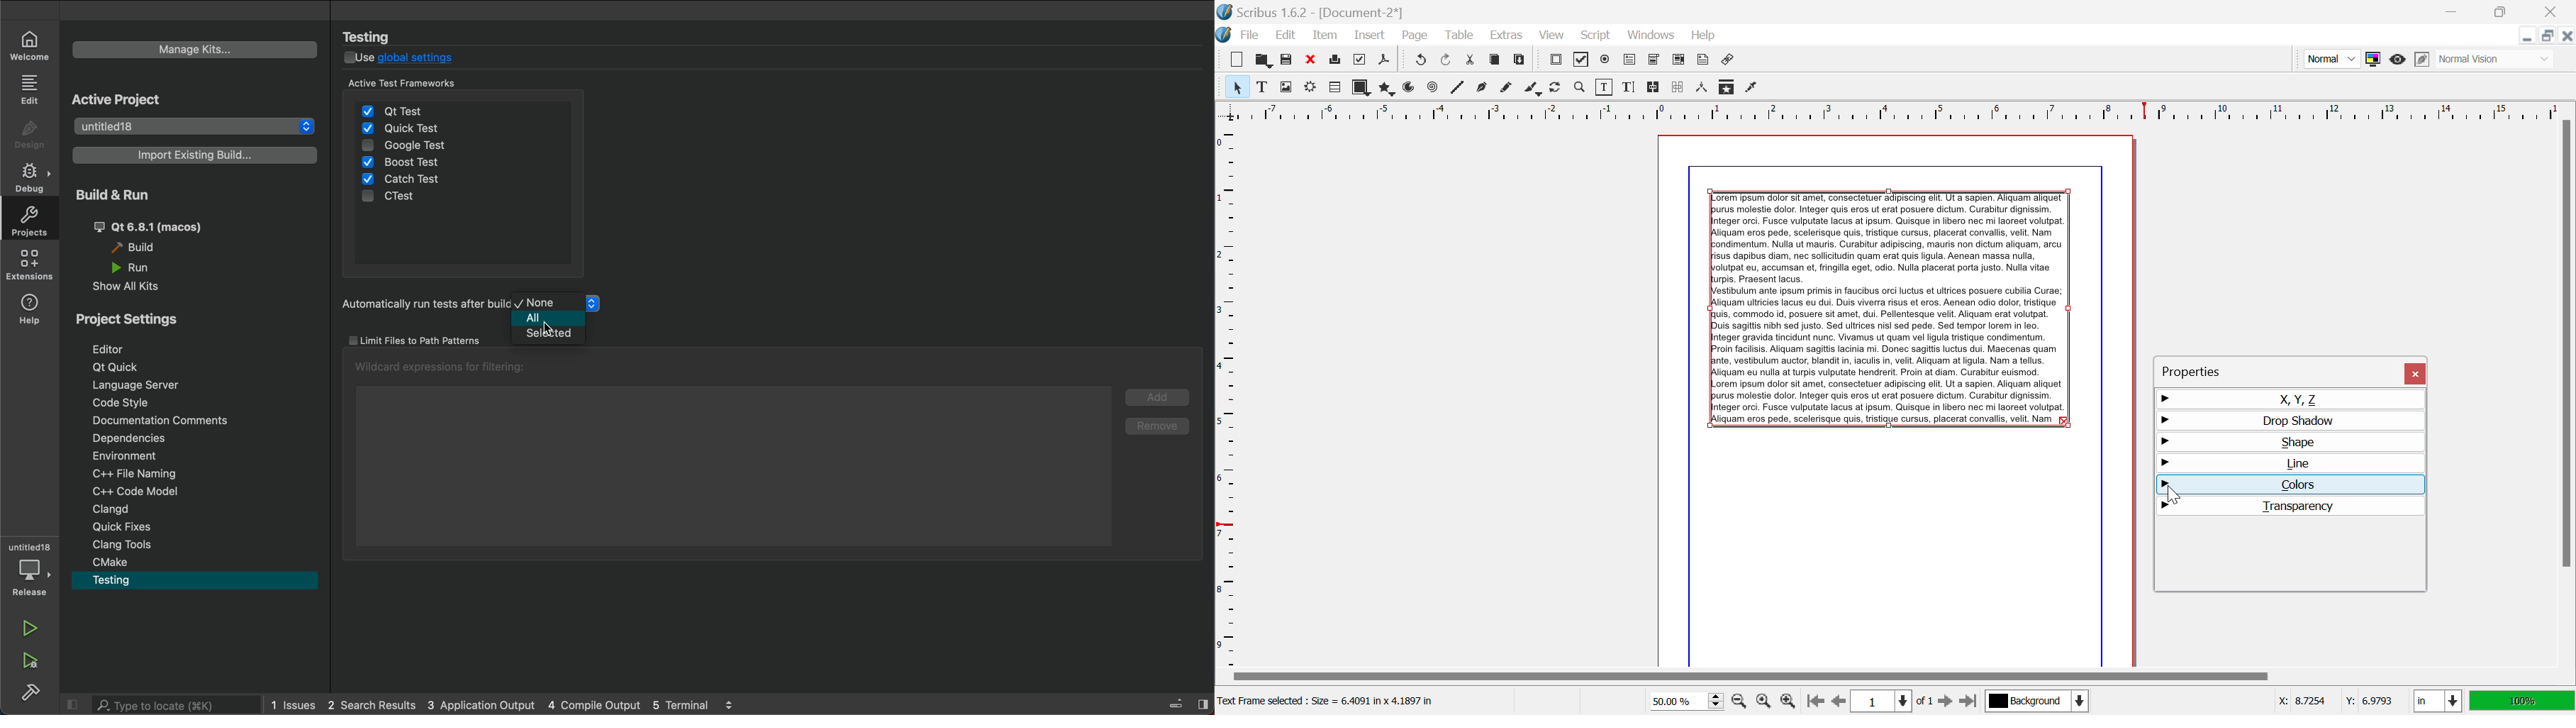 The width and height of the screenshot is (2576, 728). What do you see at coordinates (1448, 61) in the screenshot?
I see `Undo` at bounding box center [1448, 61].